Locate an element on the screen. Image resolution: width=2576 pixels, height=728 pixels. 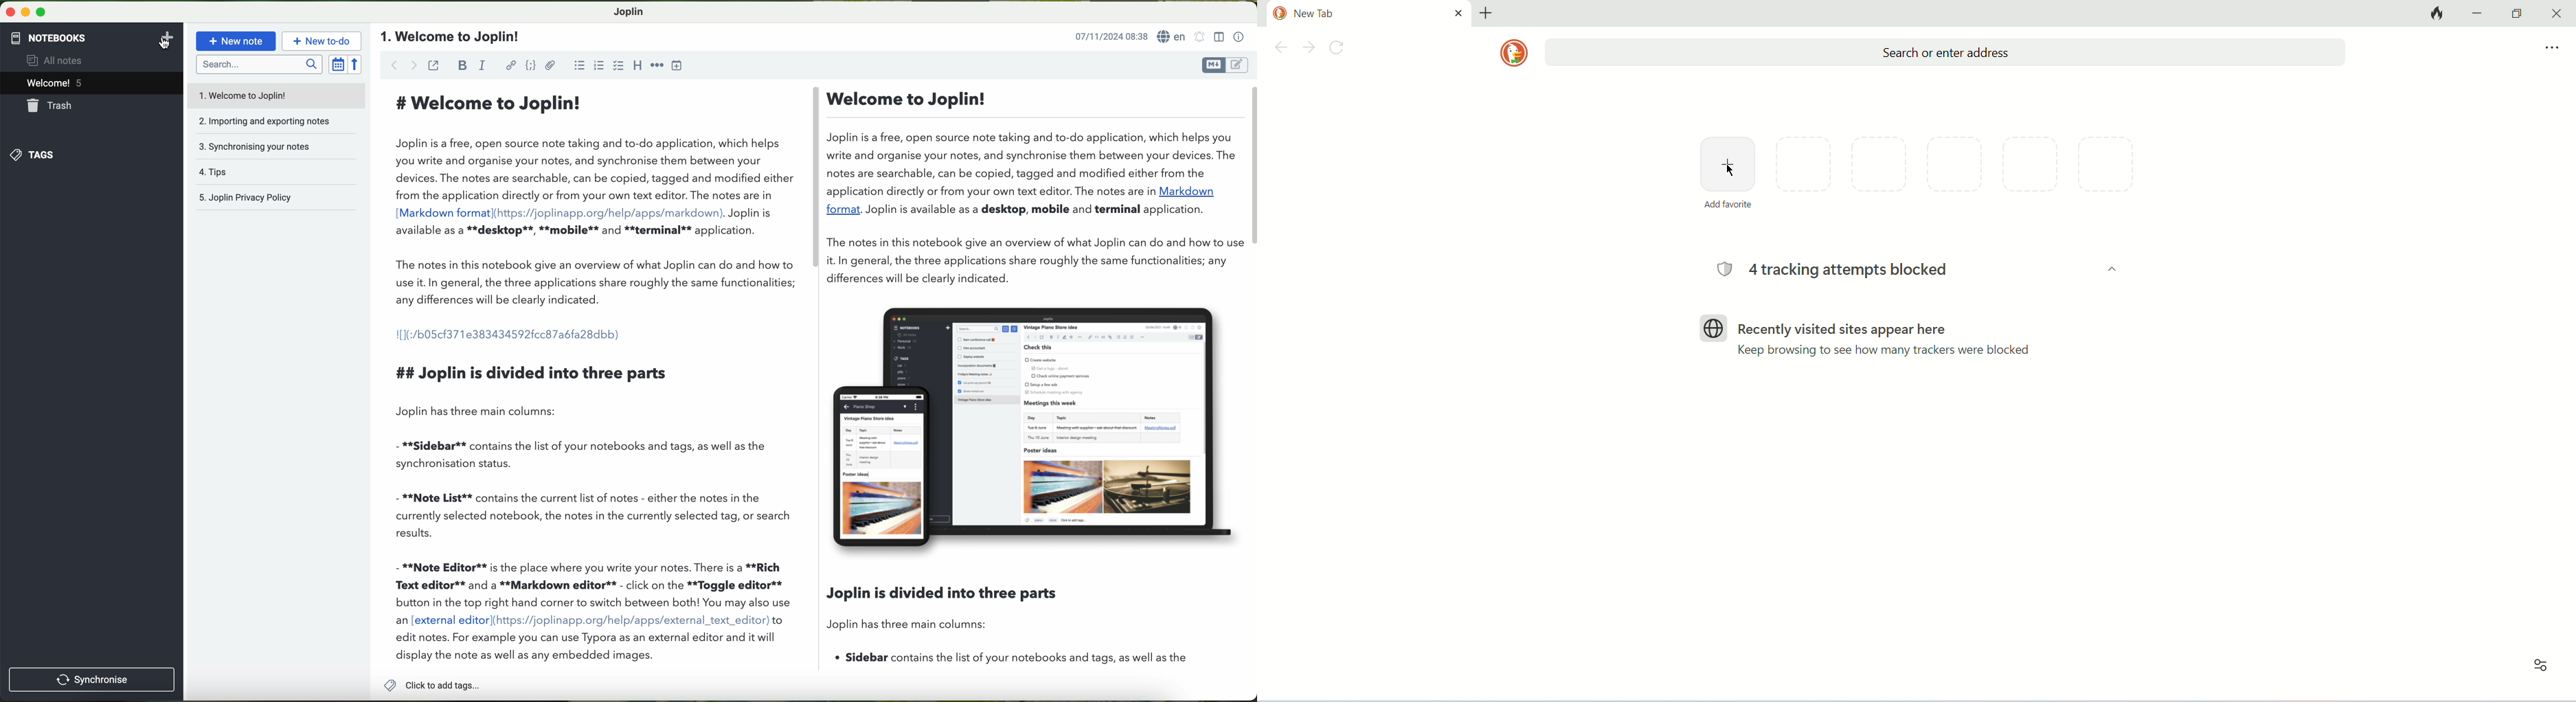
code is located at coordinates (531, 66).